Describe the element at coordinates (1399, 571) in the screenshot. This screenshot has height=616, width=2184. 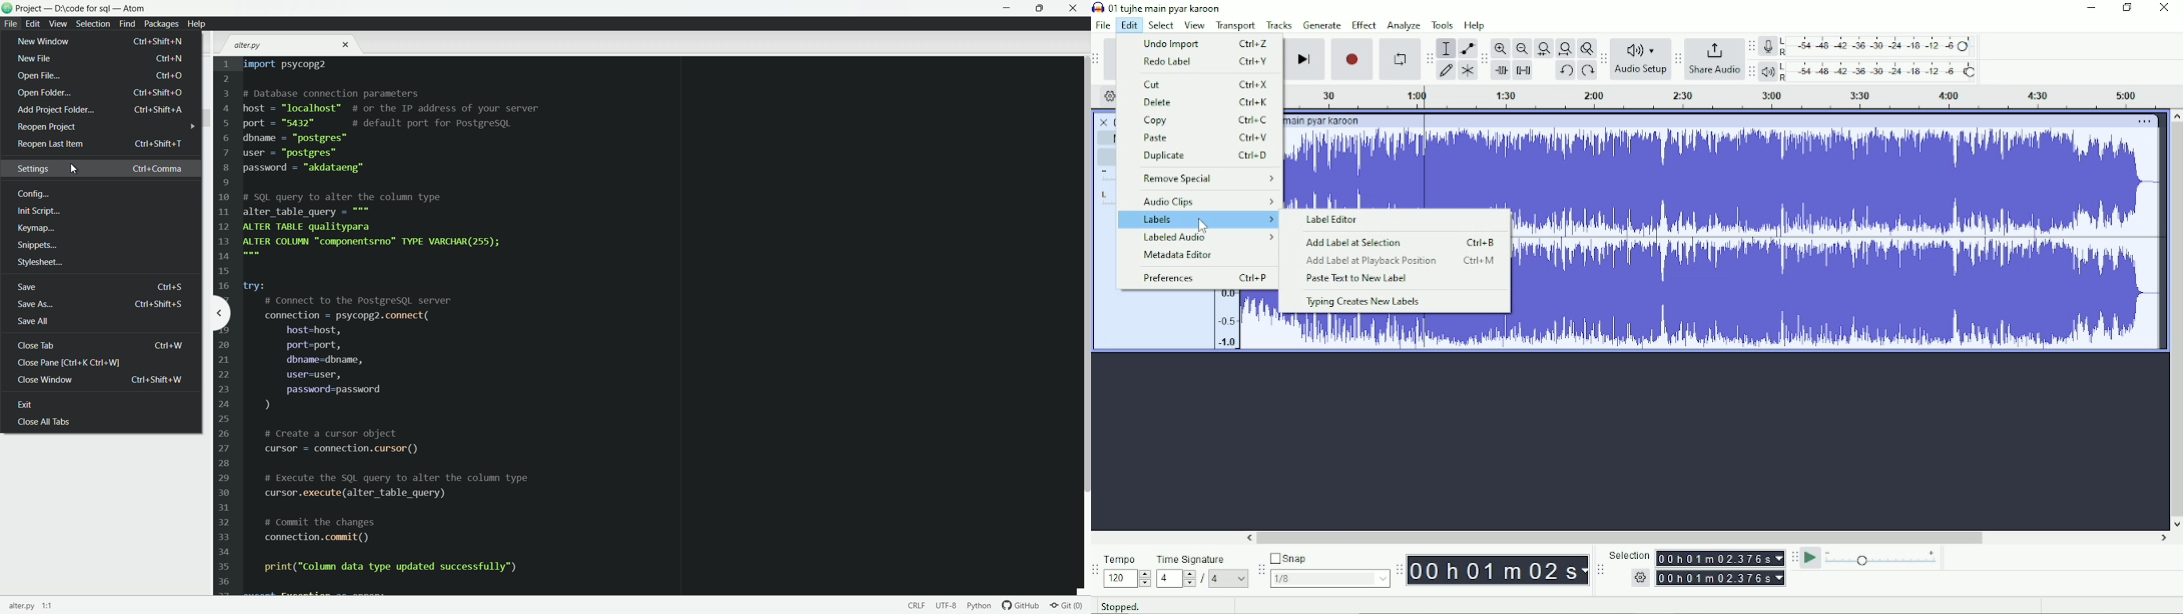
I see `Audacity timetoolbar` at that location.